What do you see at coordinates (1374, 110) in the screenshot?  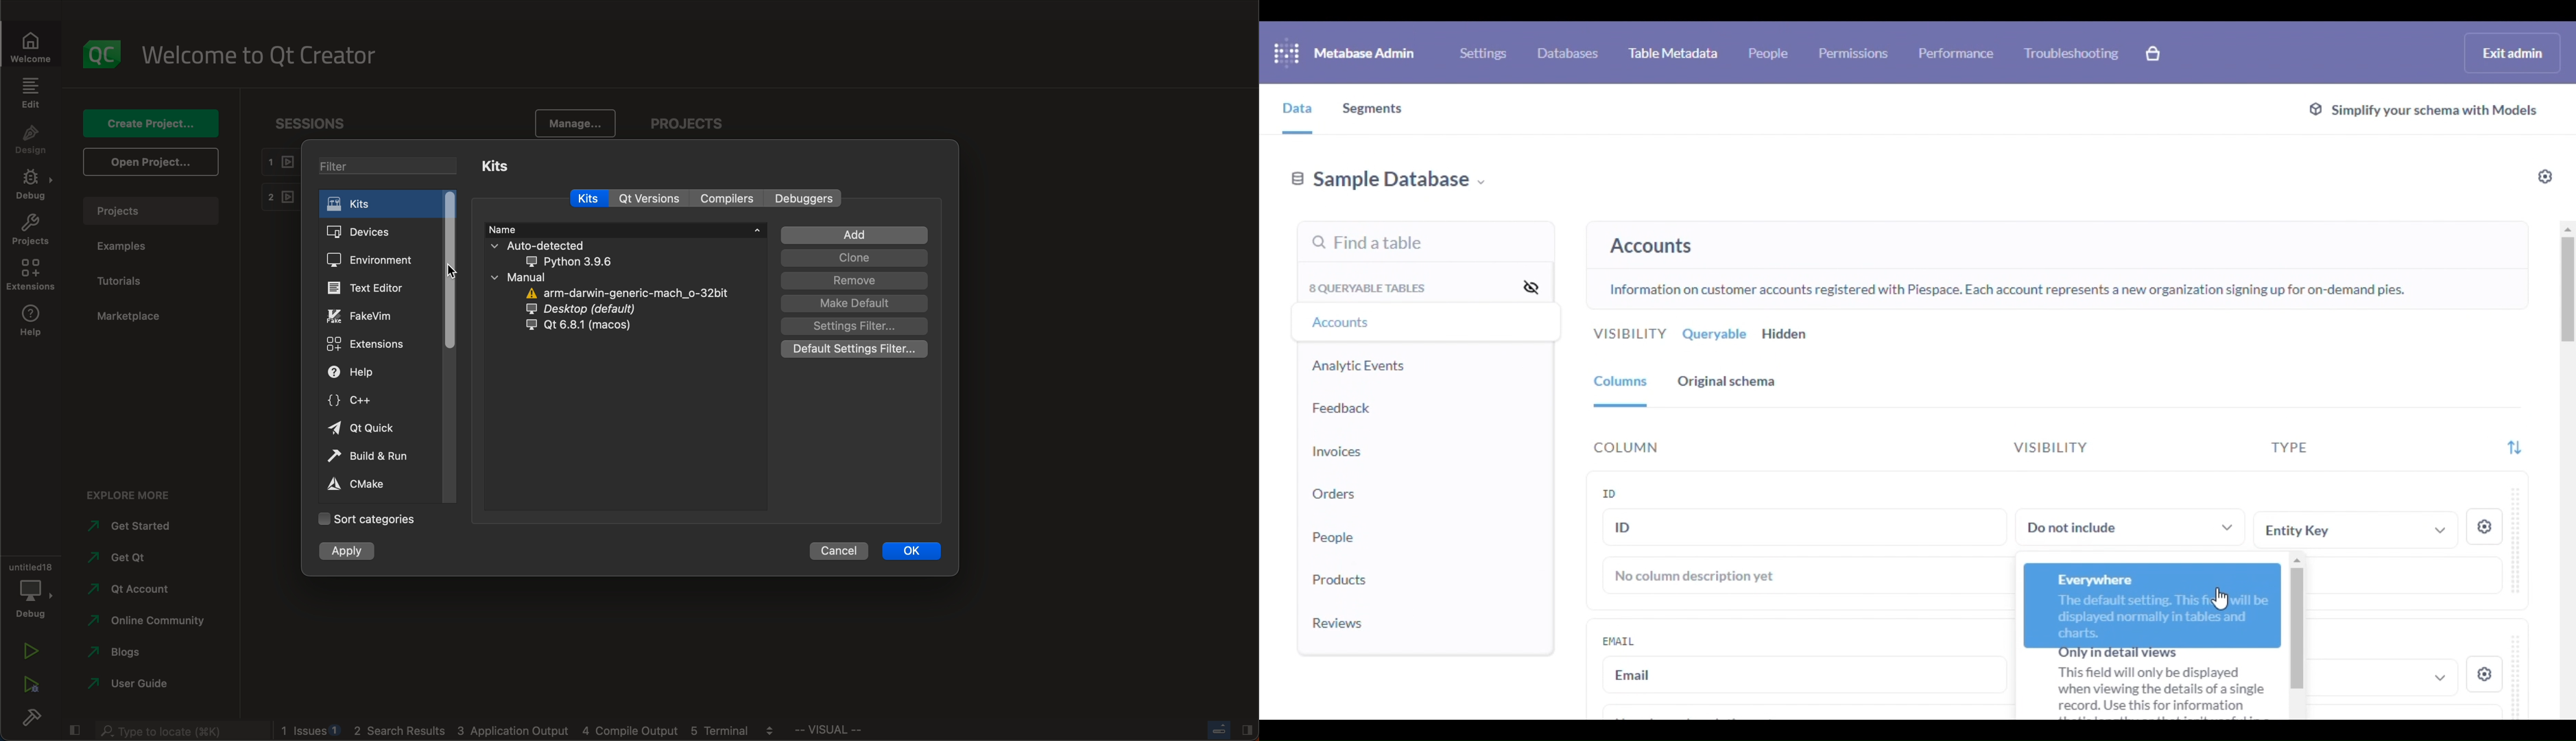 I see `segments` at bounding box center [1374, 110].